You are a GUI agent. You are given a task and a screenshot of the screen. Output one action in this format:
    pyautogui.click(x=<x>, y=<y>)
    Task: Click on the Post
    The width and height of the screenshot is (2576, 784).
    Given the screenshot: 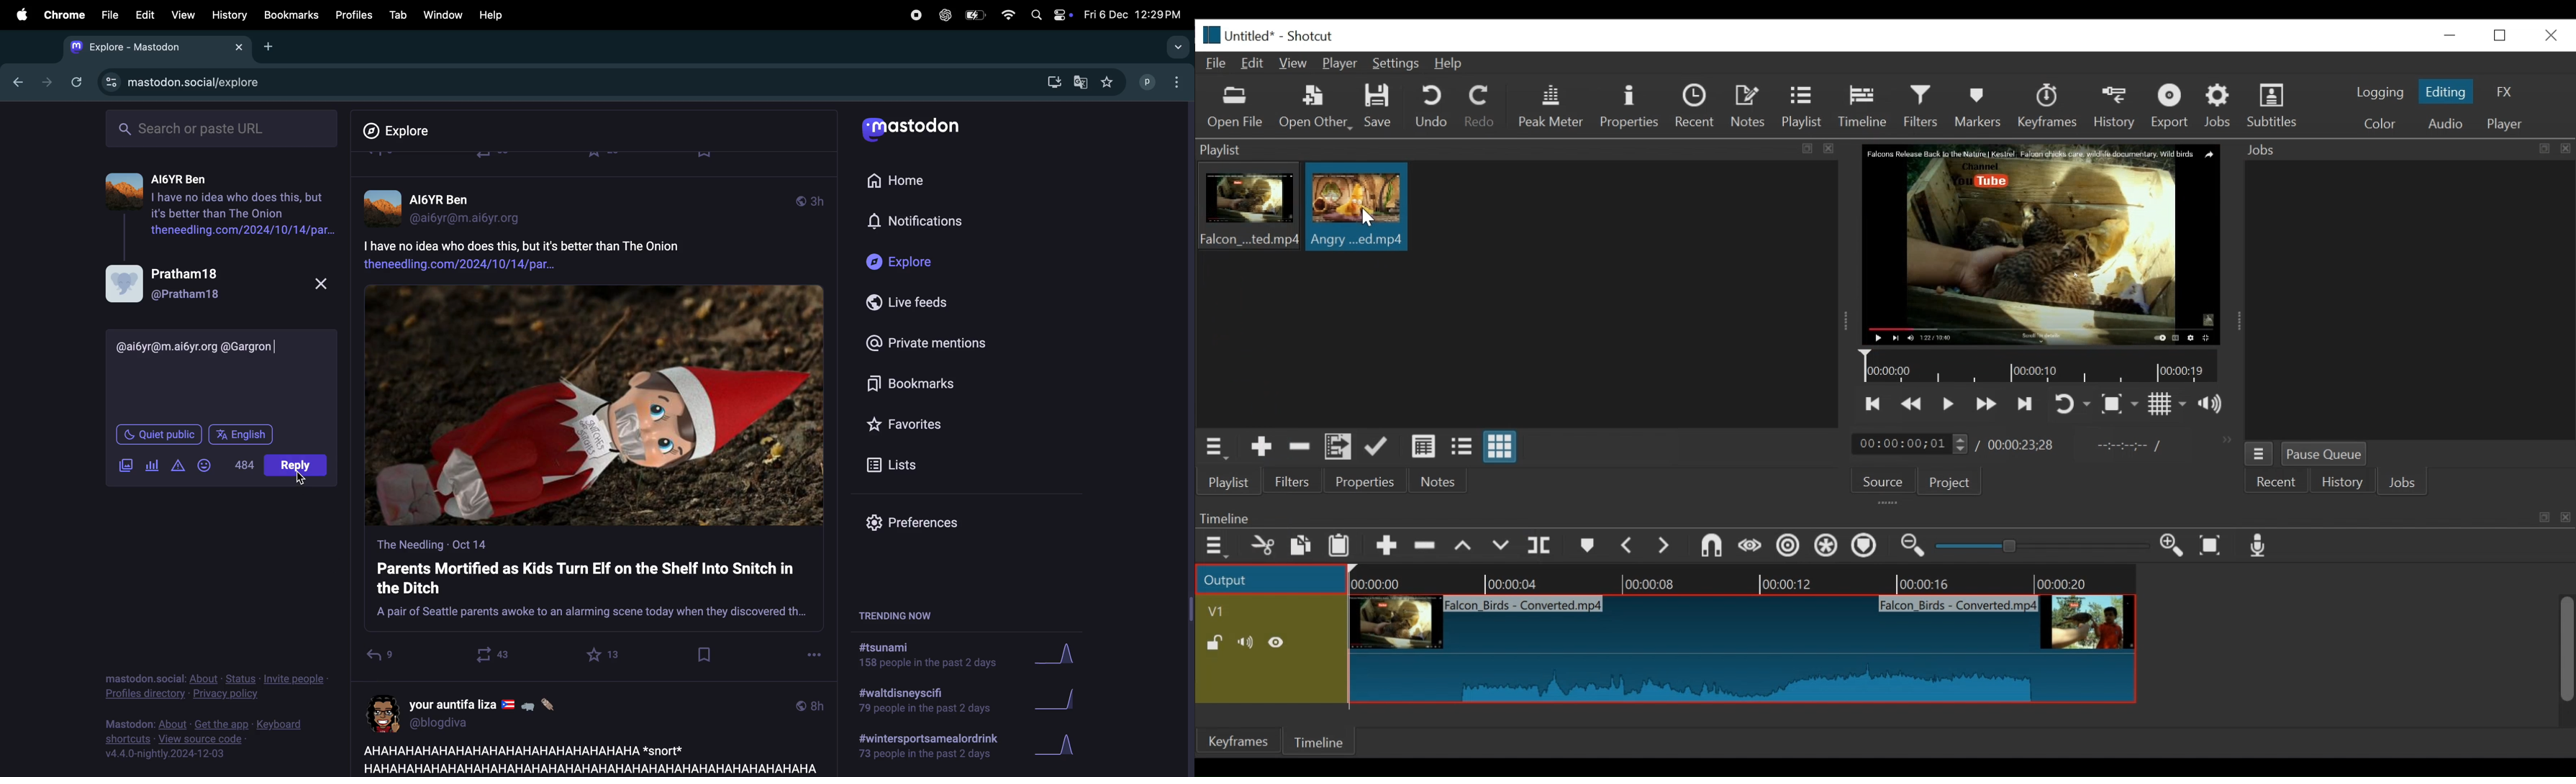 What is the action you would take?
    pyautogui.click(x=298, y=468)
    